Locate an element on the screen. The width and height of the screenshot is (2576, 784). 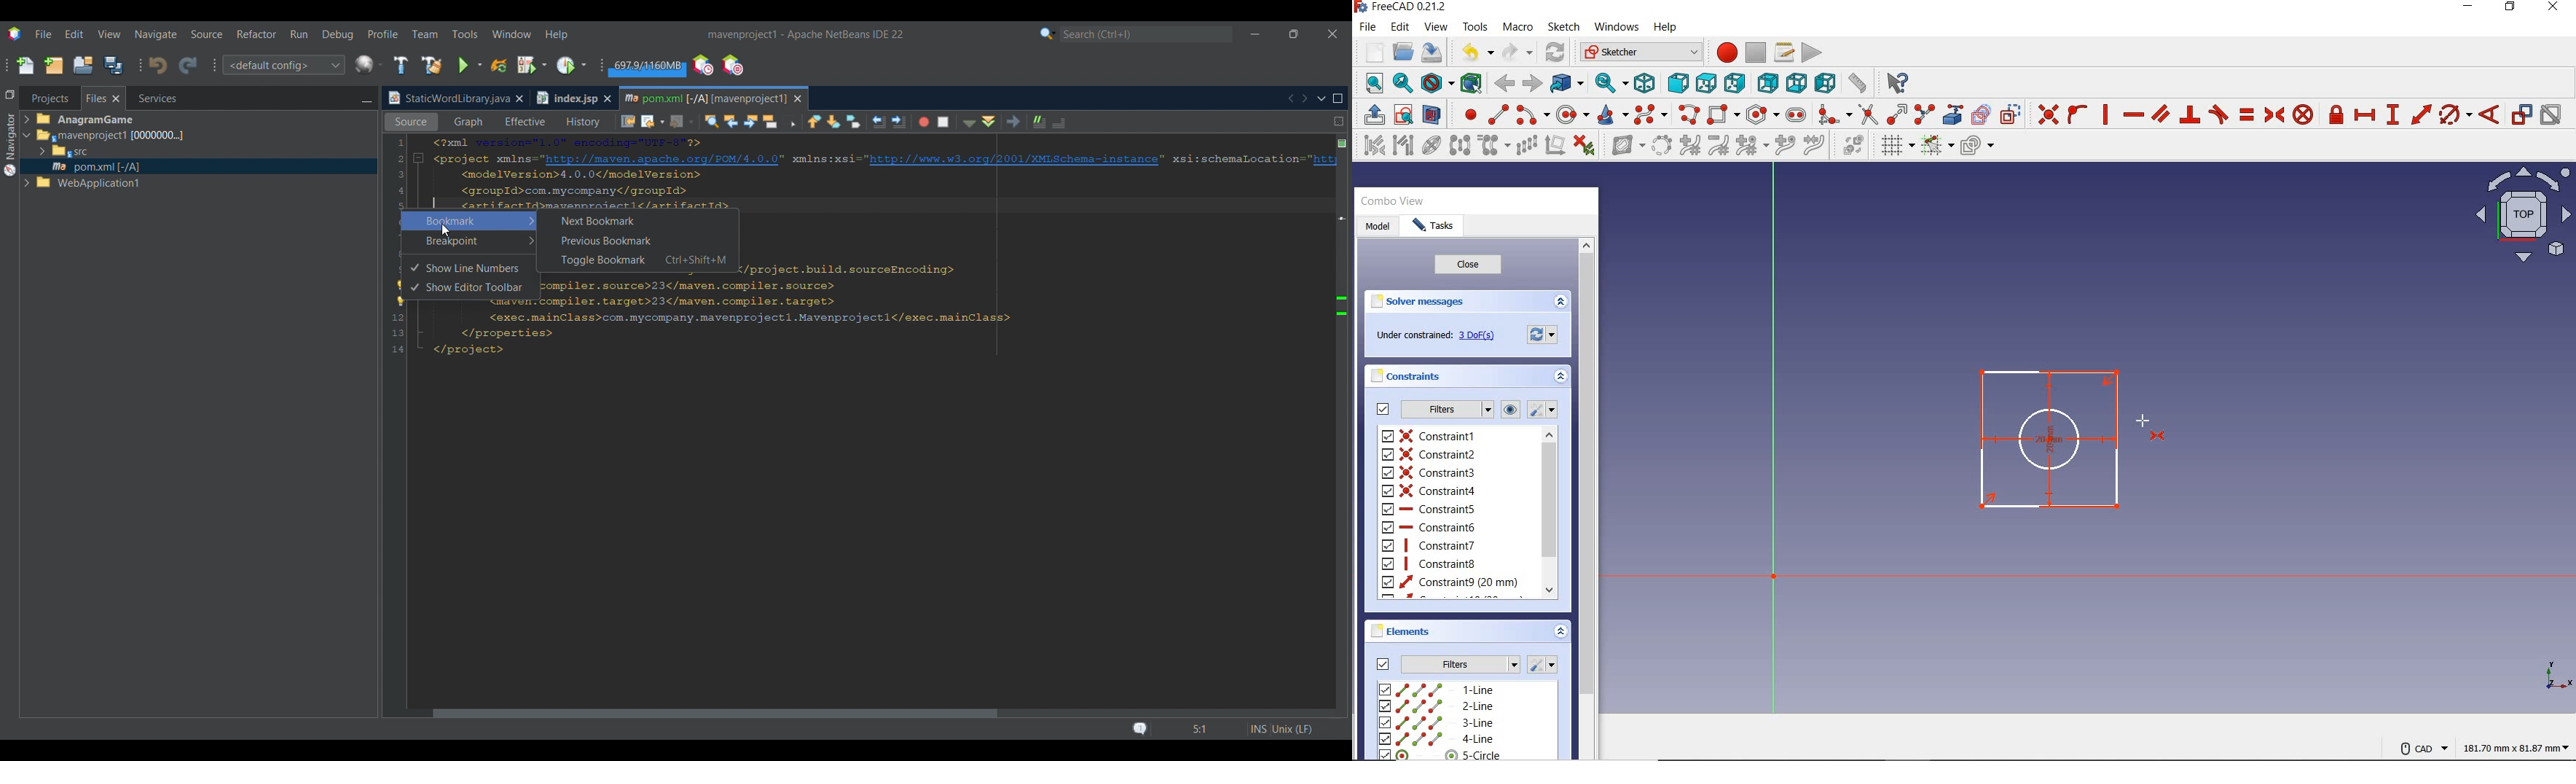
toggle construction geometry is located at coordinates (2012, 112).